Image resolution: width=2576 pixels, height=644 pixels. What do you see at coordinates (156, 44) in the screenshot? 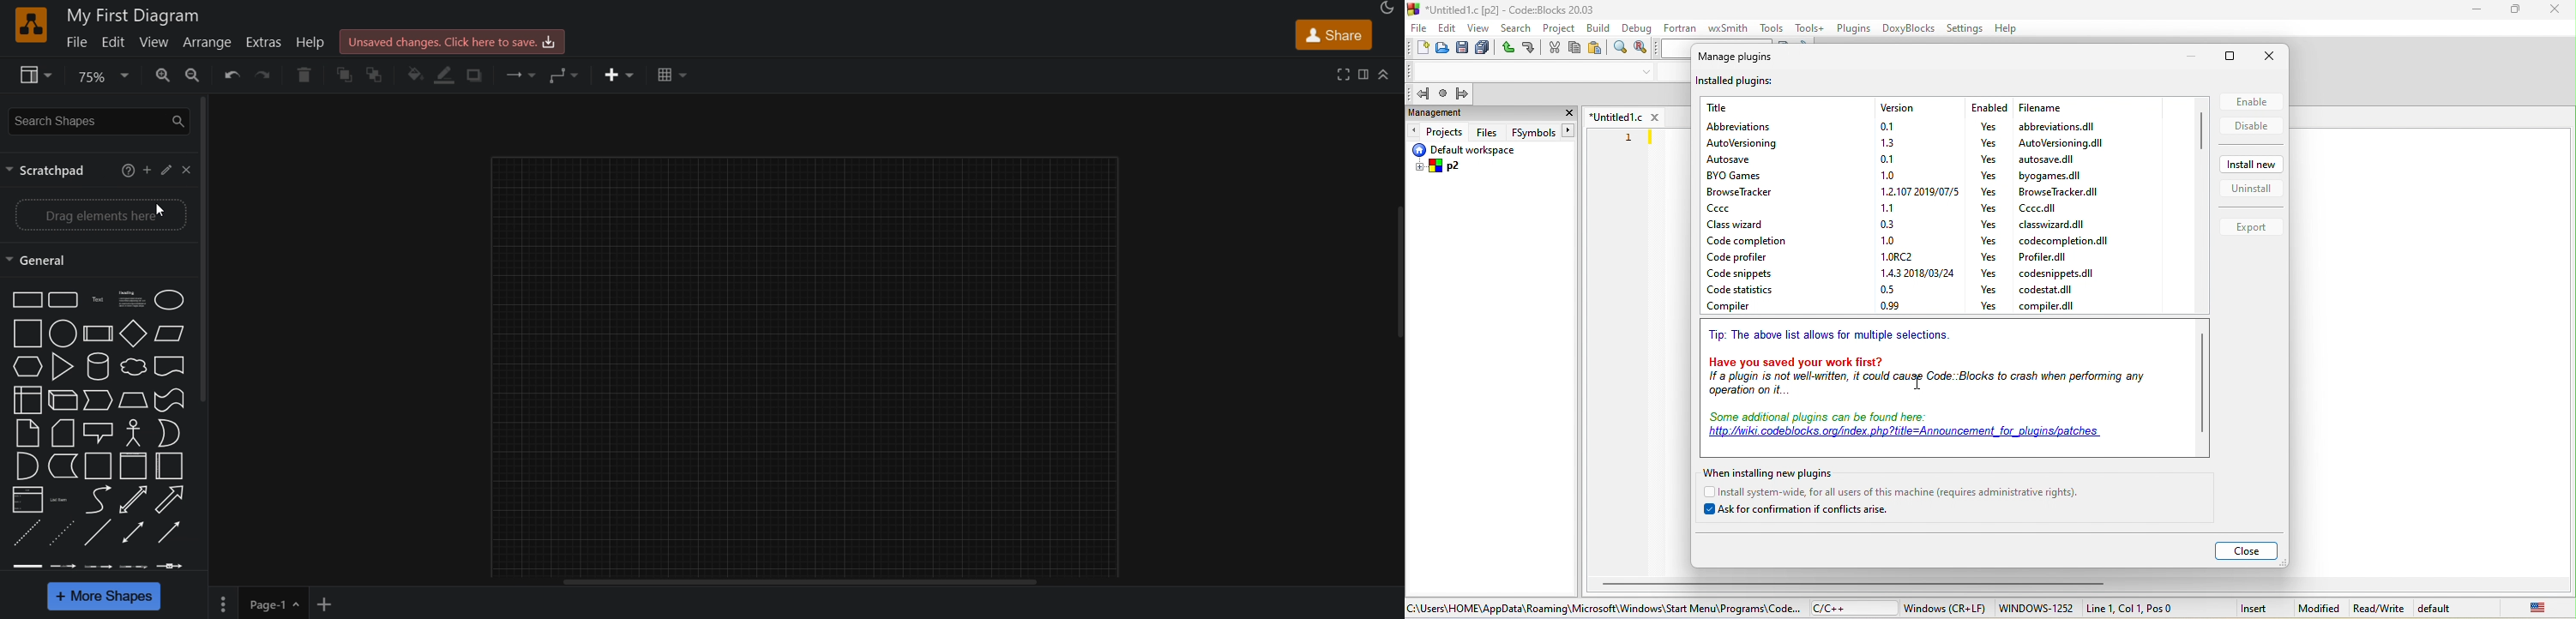
I see `view` at bounding box center [156, 44].